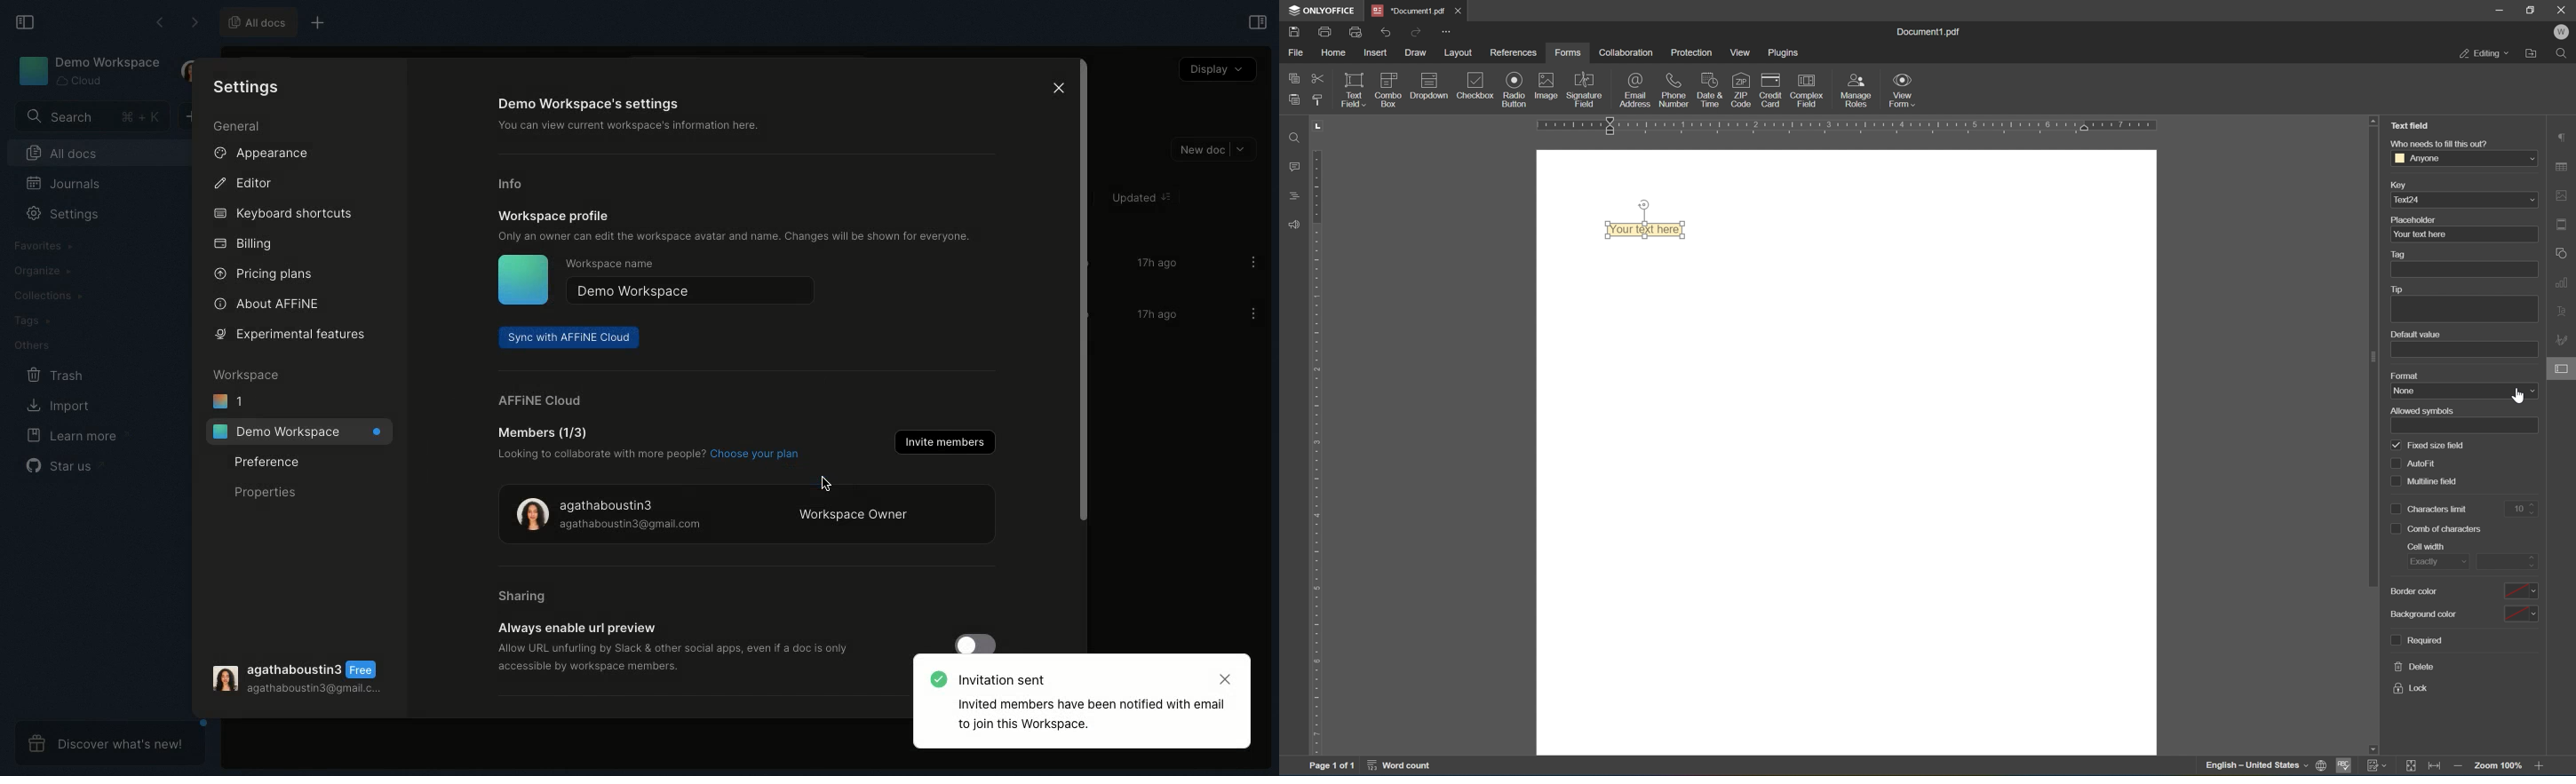 Image resolution: width=2576 pixels, height=784 pixels. Describe the element at coordinates (542, 430) in the screenshot. I see `Member (1/3)` at that location.